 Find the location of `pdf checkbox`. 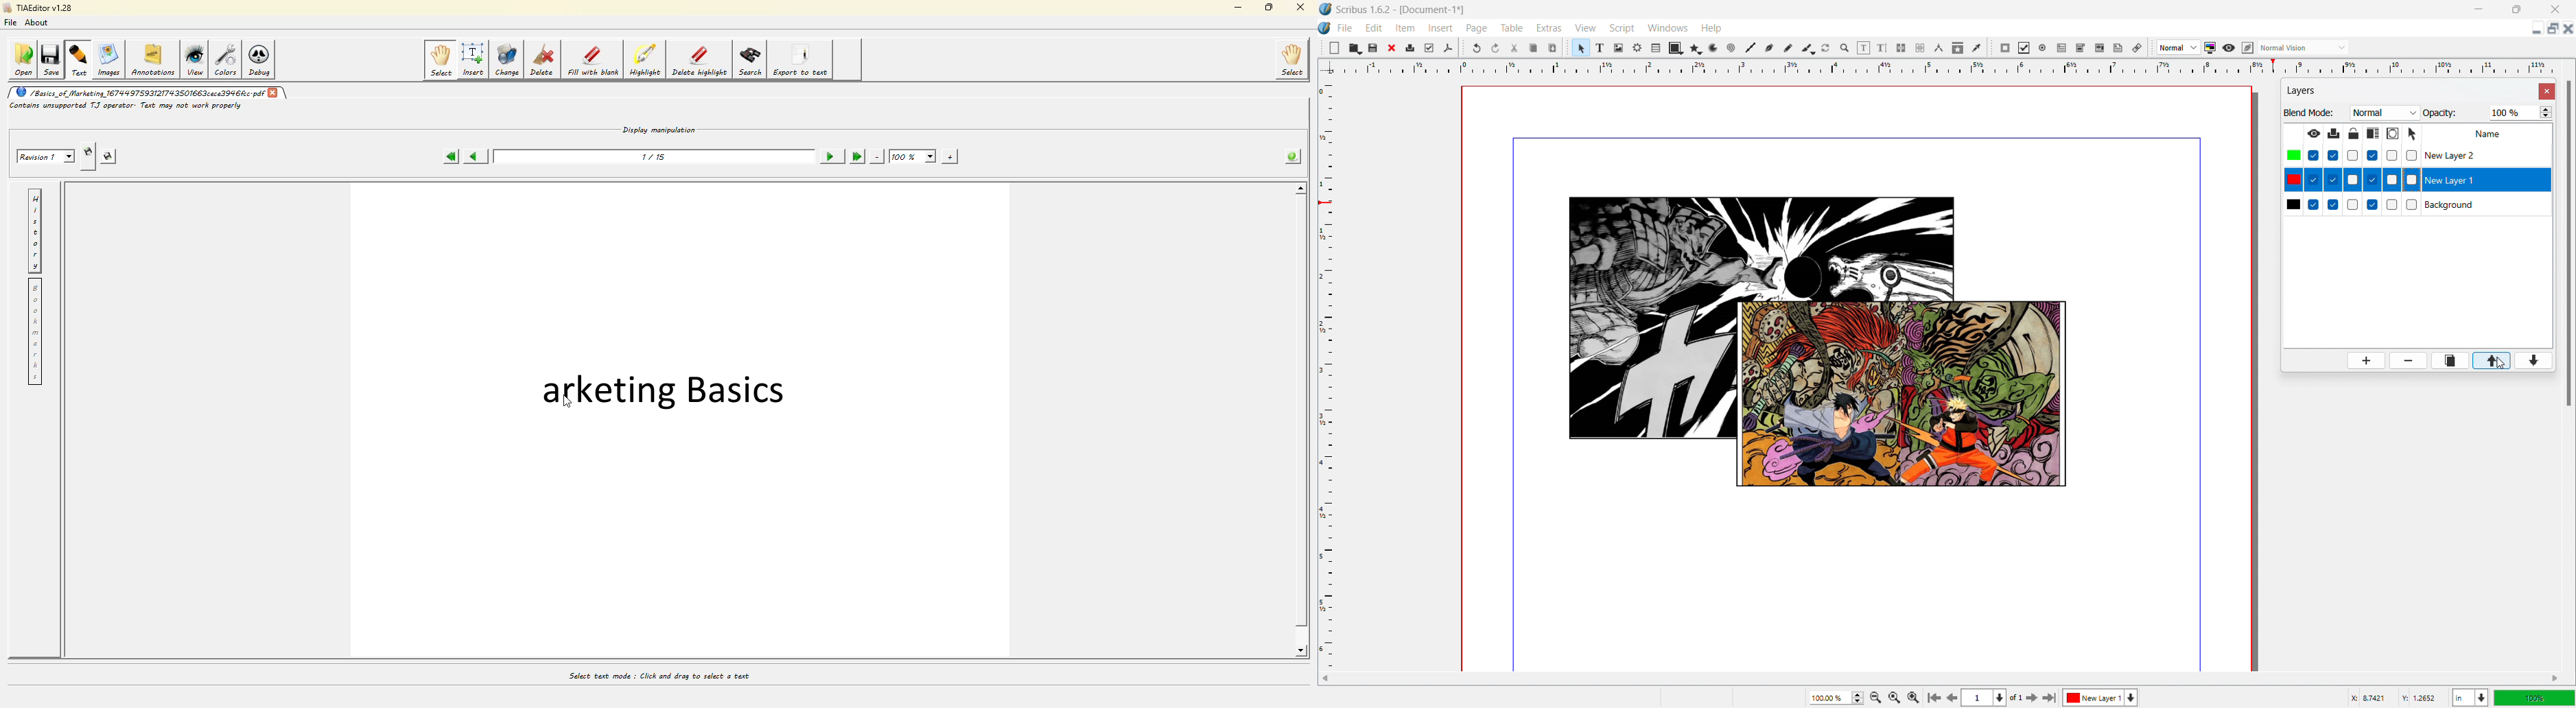

pdf checkbox is located at coordinates (2024, 48).